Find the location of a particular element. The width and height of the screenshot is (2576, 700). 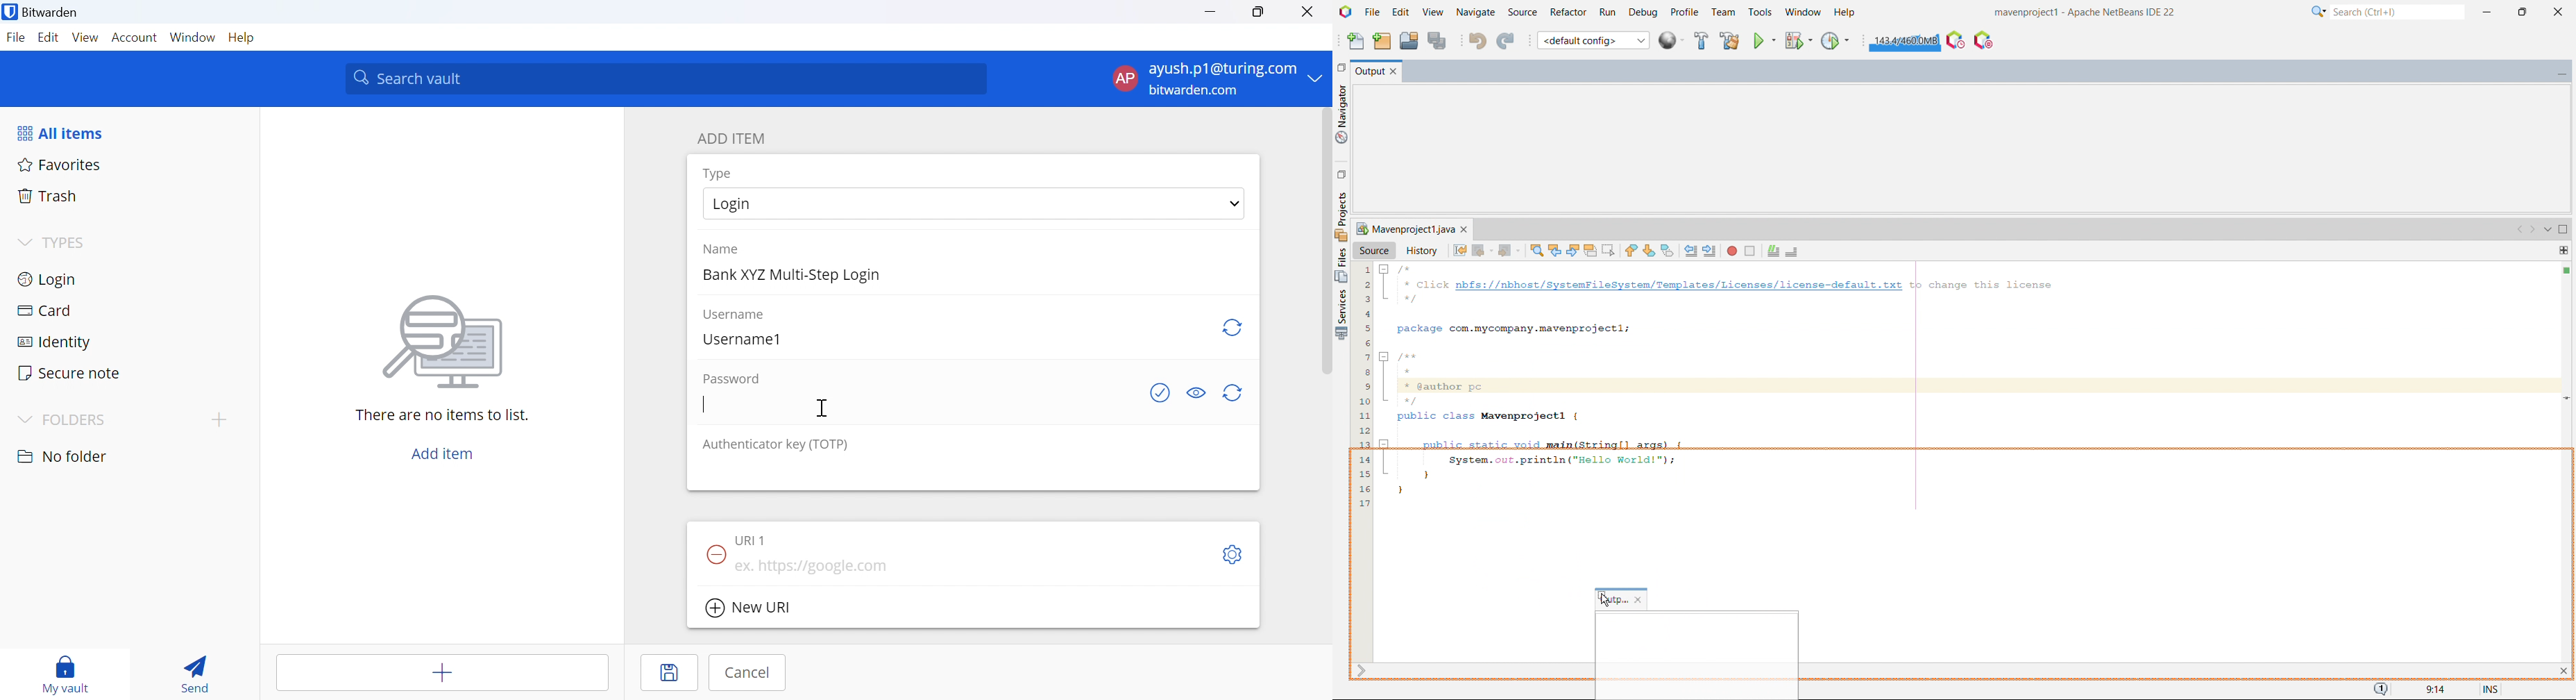

Drop Down is located at coordinates (24, 240).